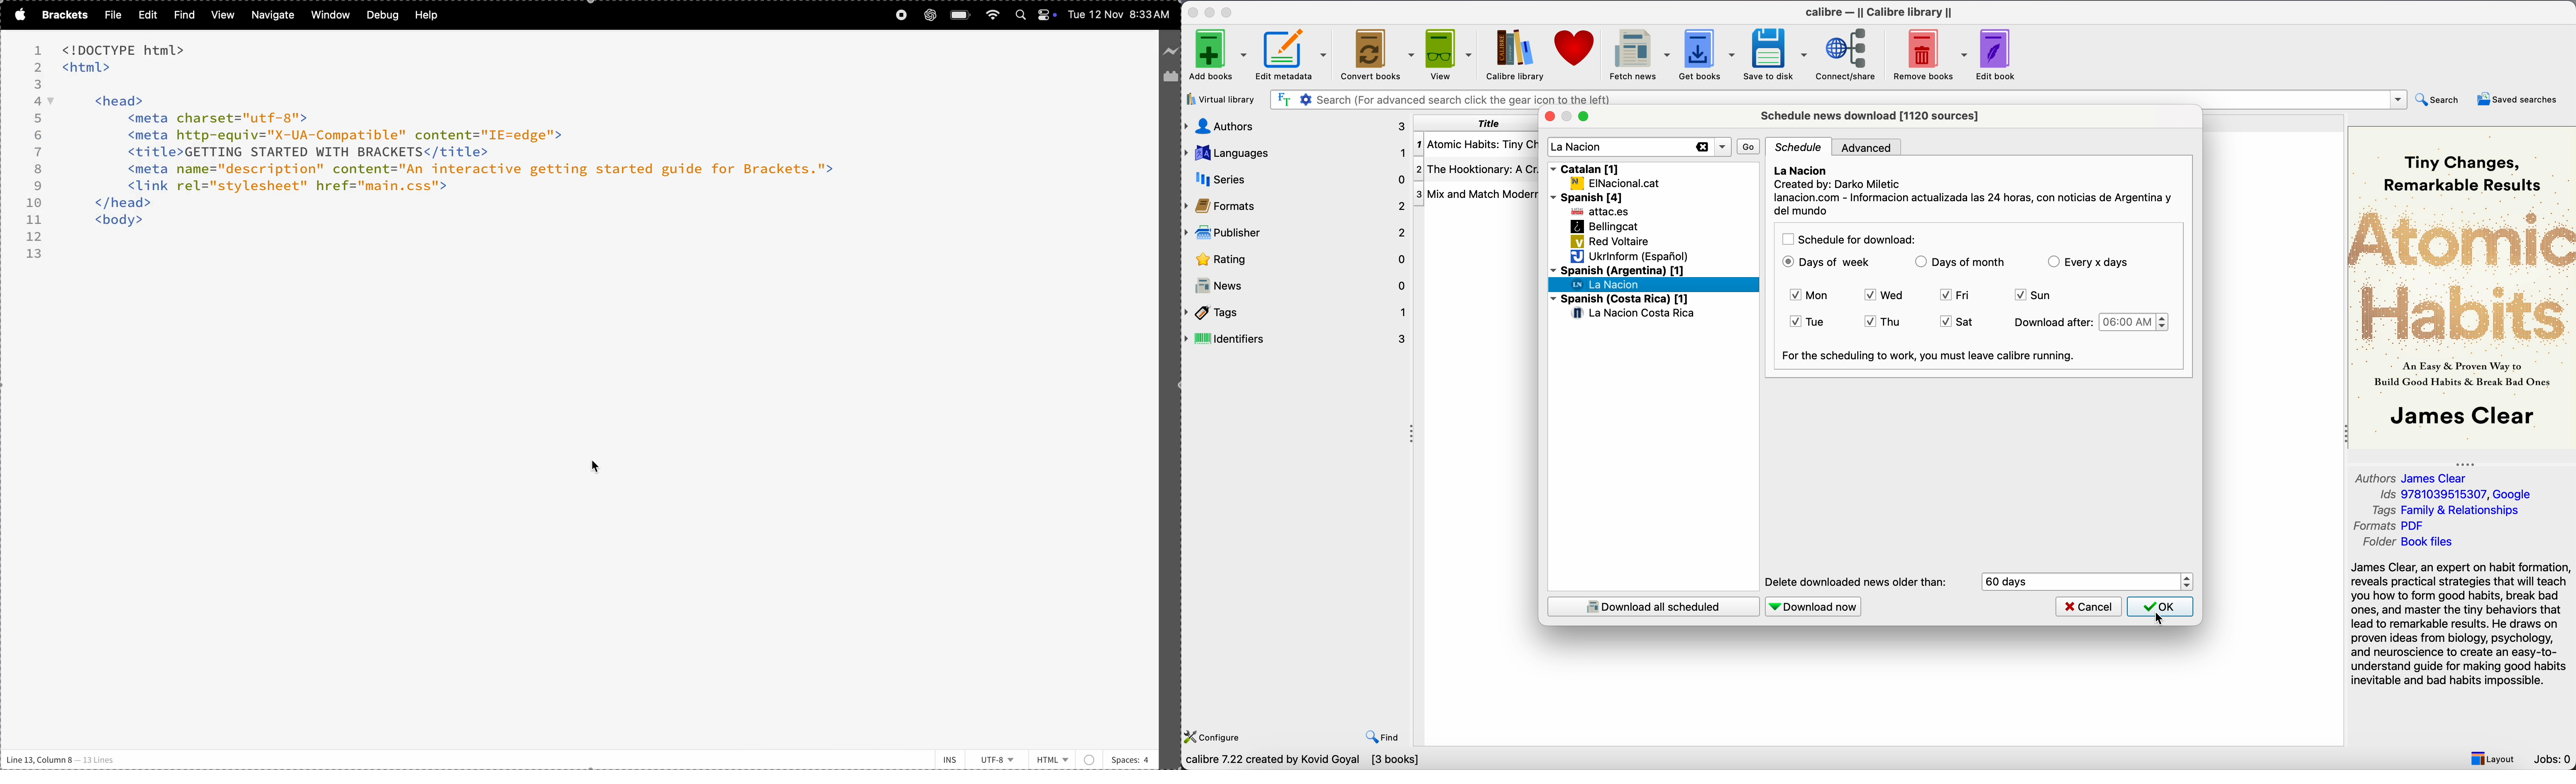 This screenshot has height=784, width=2576. Describe the element at coordinates (1478, 195) in the screenshot. I see `Mix and Match Modern... ` at that location.